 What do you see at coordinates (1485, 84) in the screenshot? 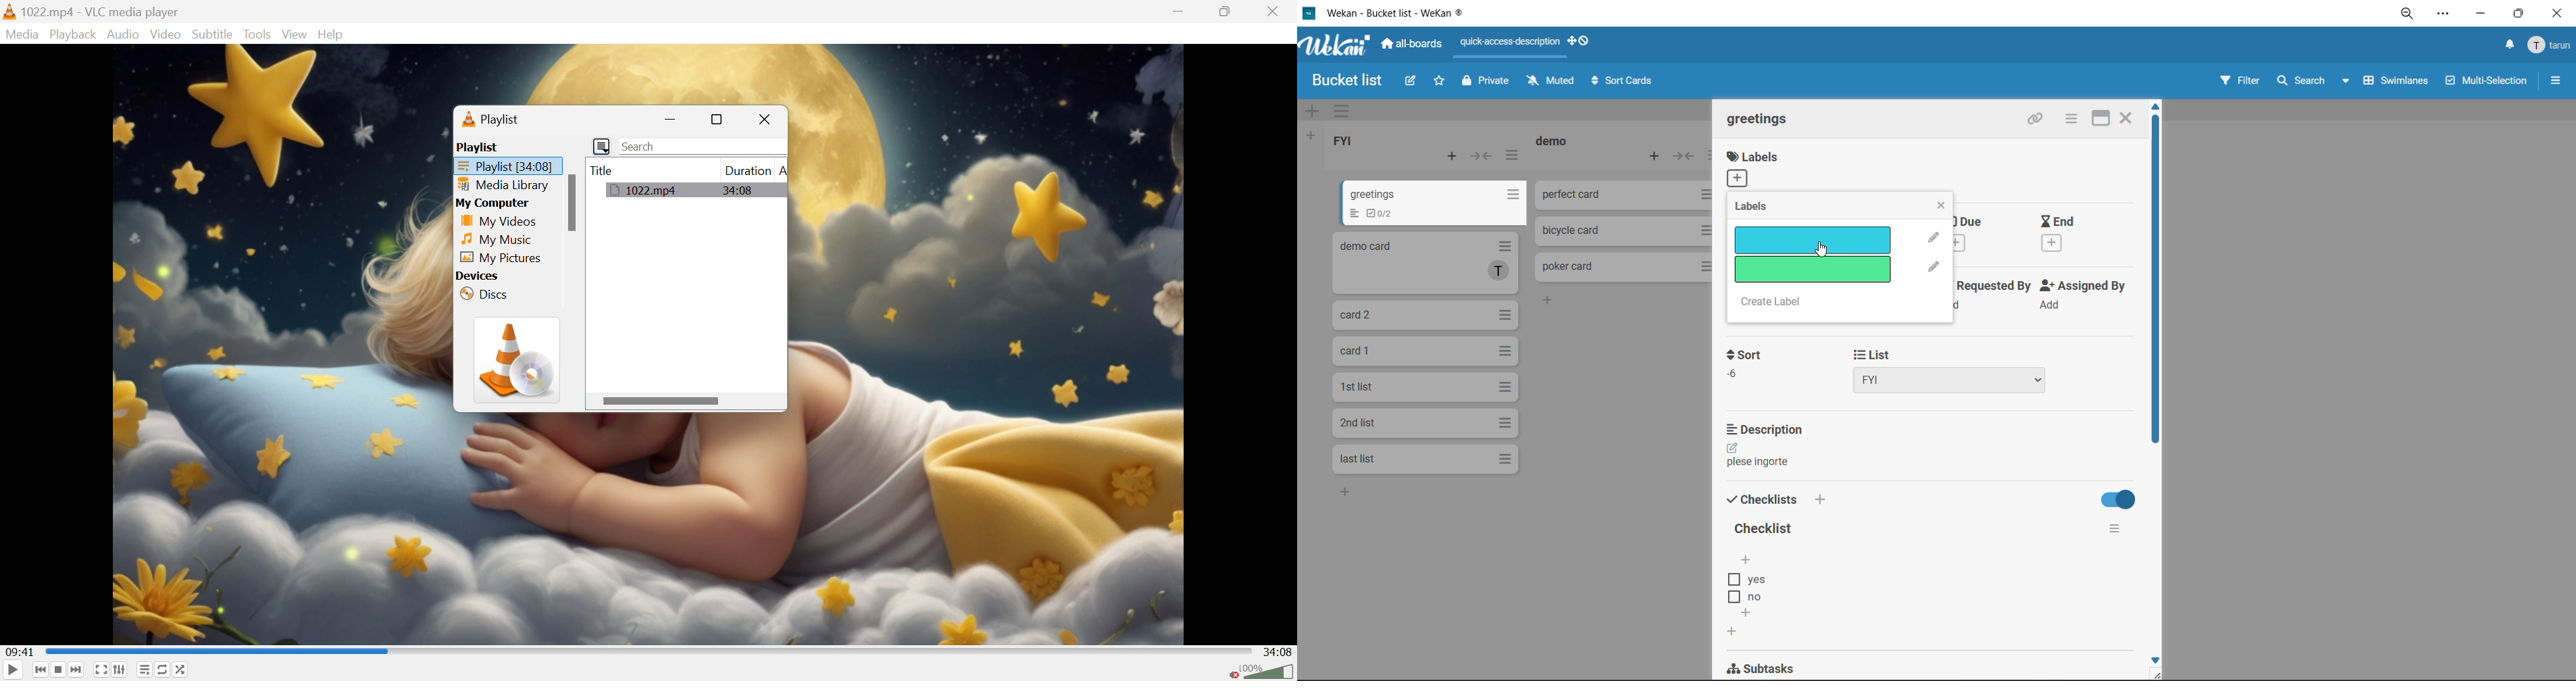
I see `private` at bounding box center [1485, 84].